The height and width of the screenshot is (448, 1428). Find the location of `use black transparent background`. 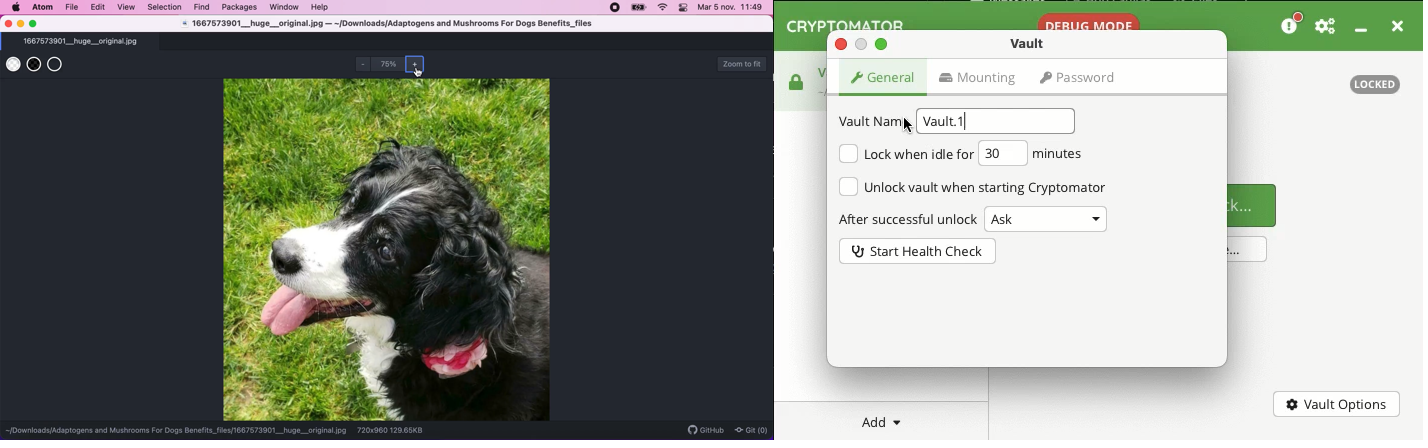

use black transparent background is located at coordinates (32, 65).